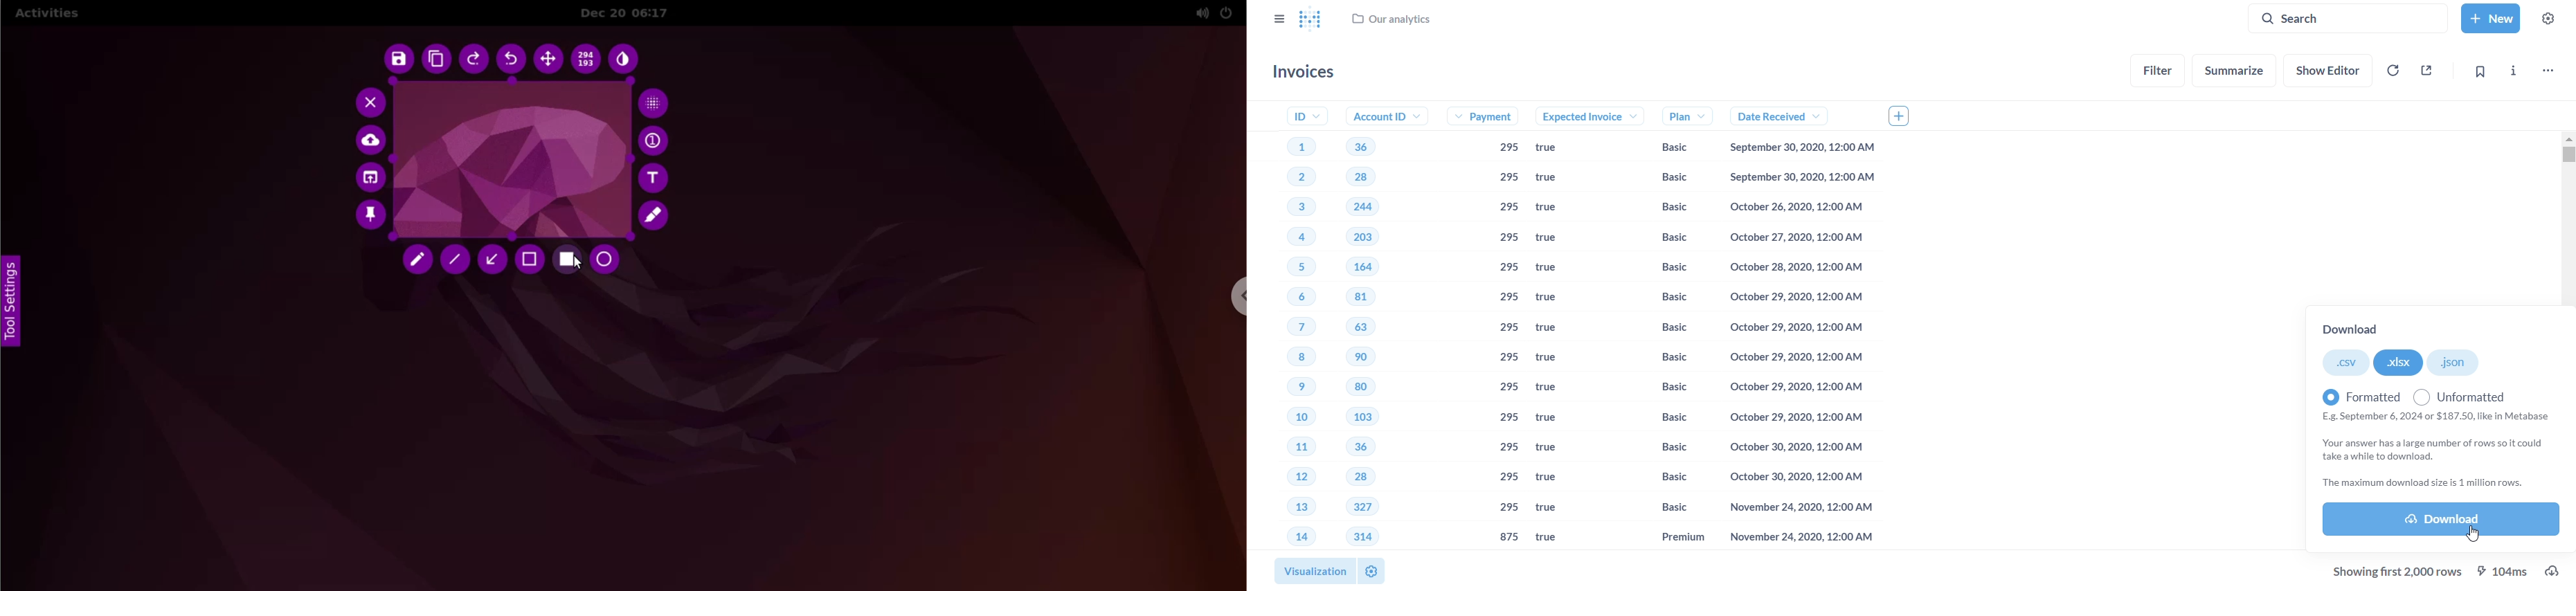 Image resolution: width=2576 pixels, height=616 pixels. I want to click on 104MS, so click(2506, 570).